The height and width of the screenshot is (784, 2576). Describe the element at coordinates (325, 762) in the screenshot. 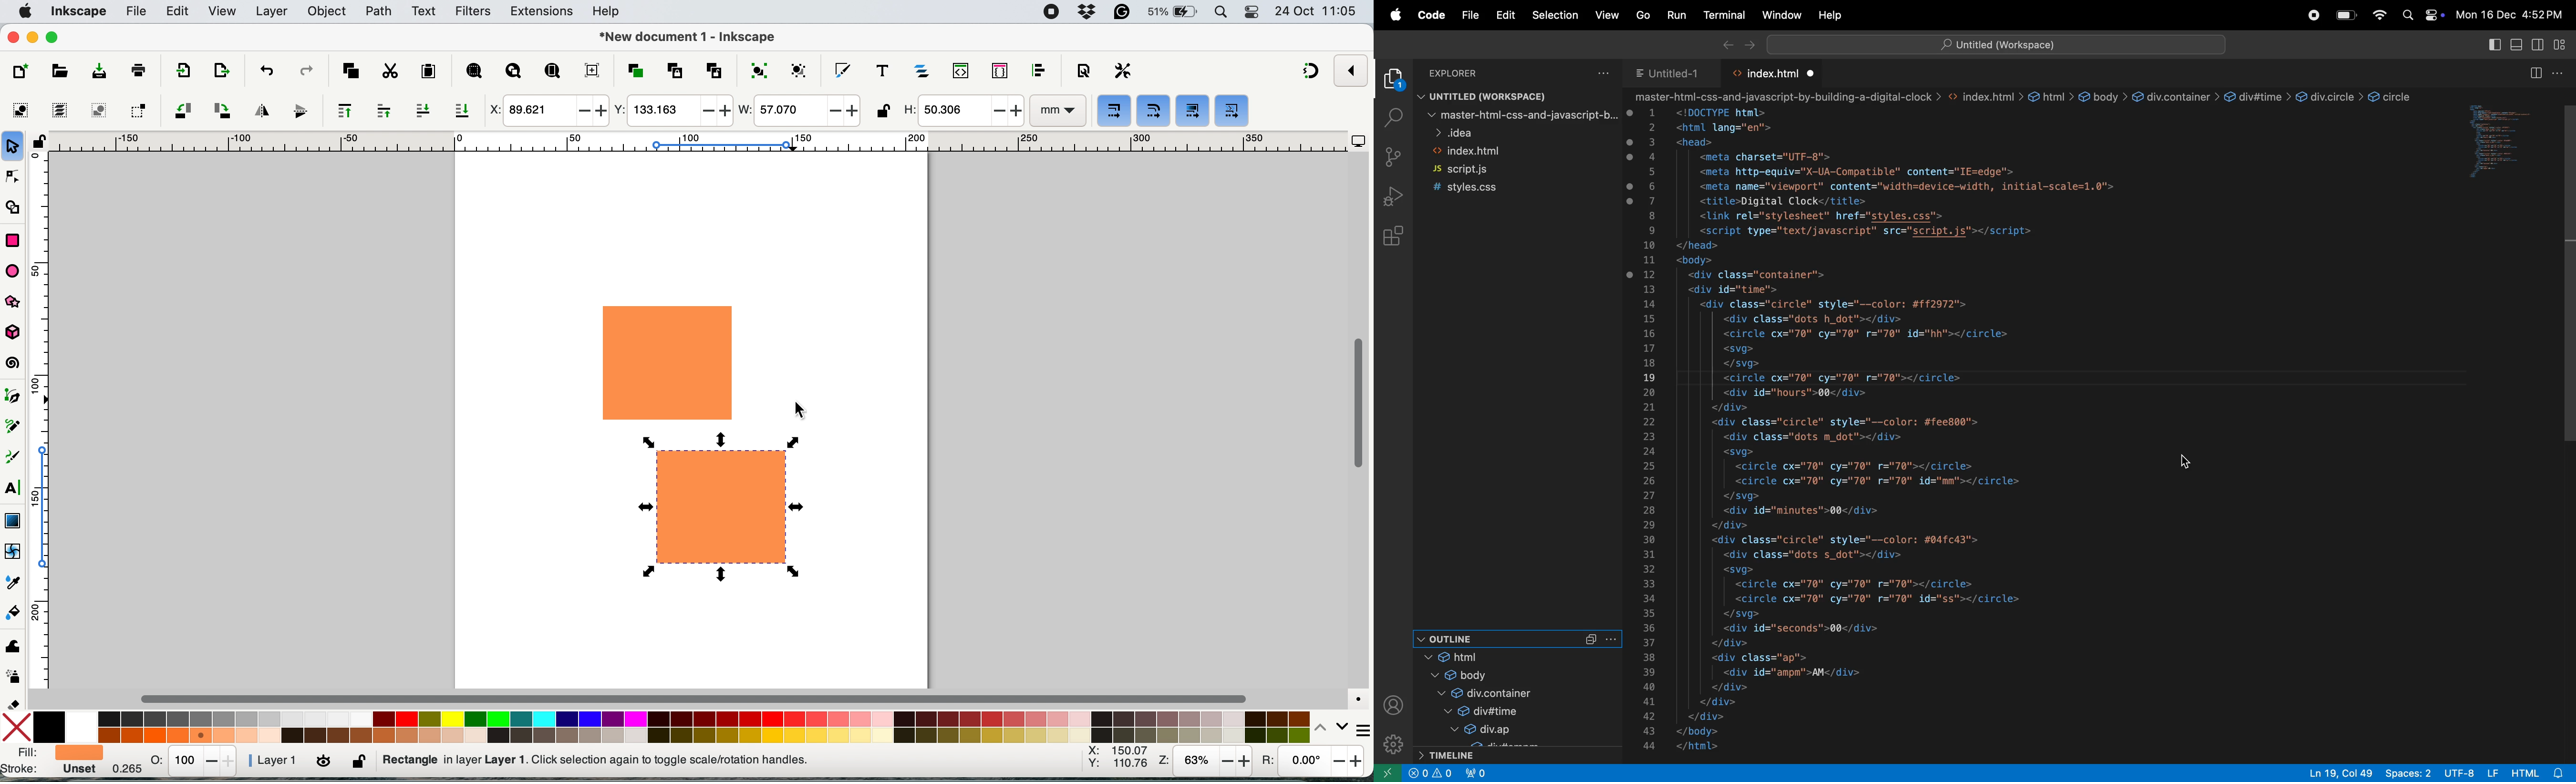

I see `toggle current layer visibility` at that location.